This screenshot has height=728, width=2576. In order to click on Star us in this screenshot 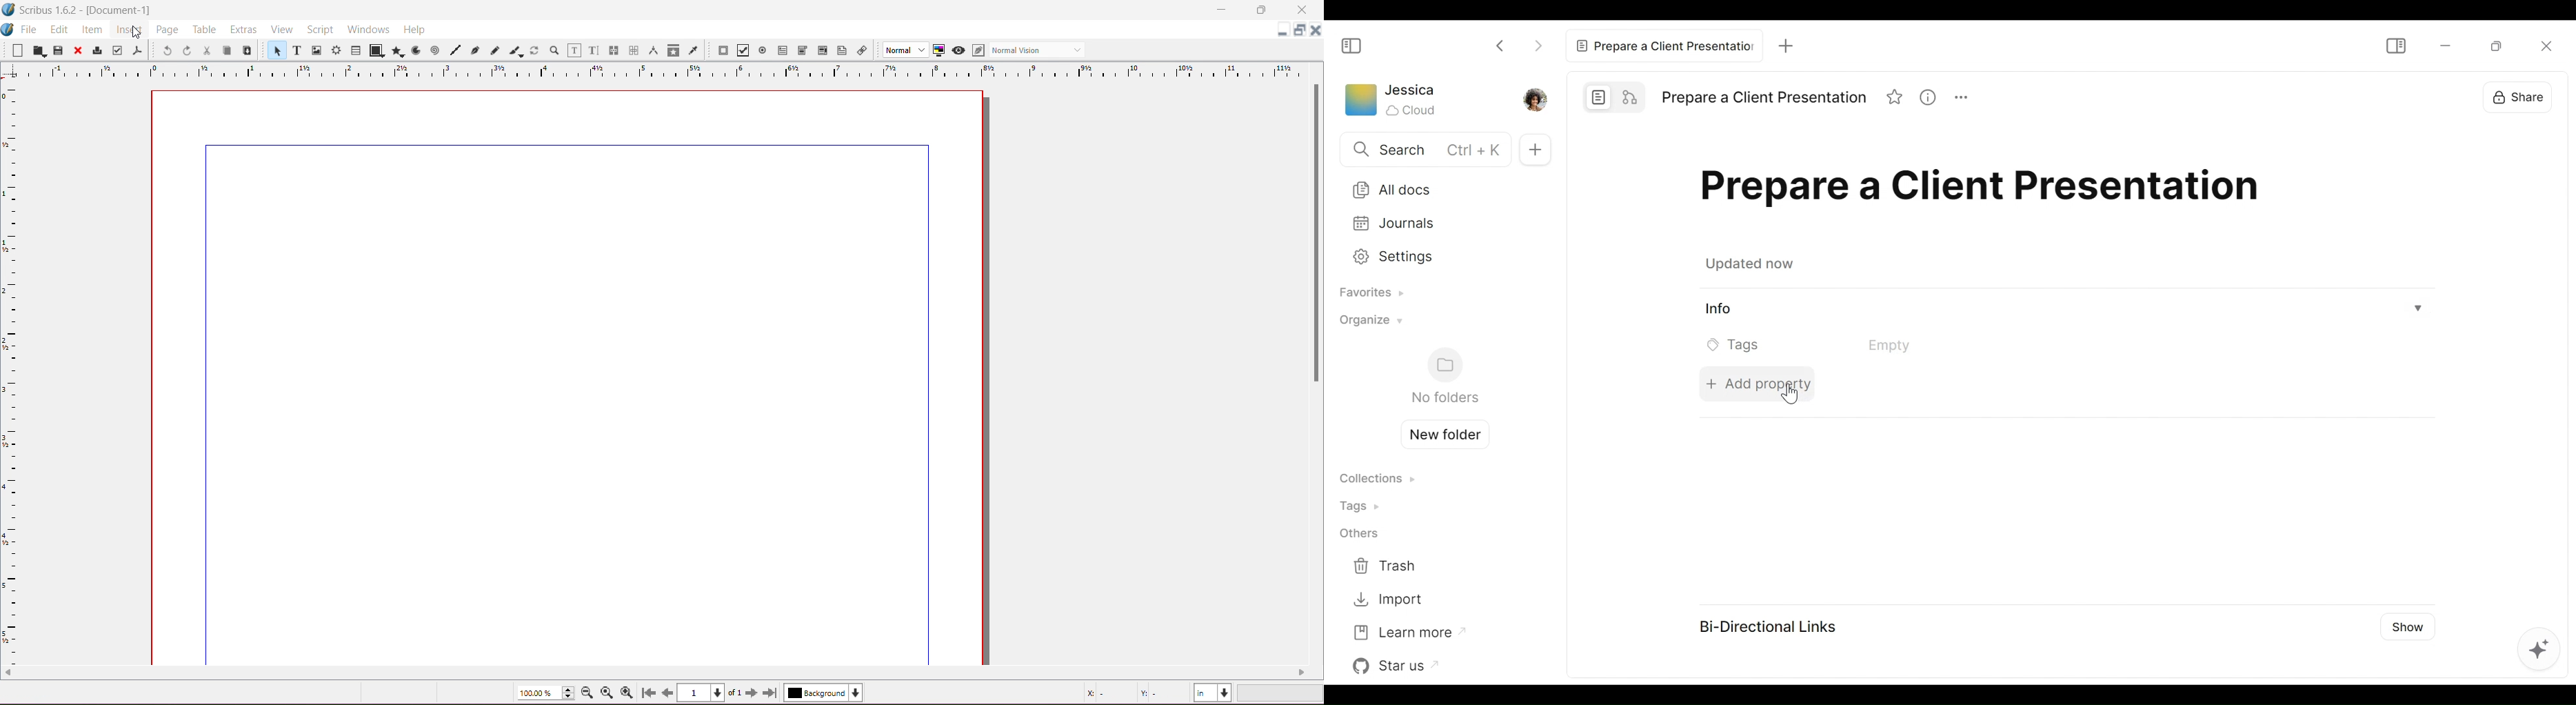, I will do `click(1399, 666)`.